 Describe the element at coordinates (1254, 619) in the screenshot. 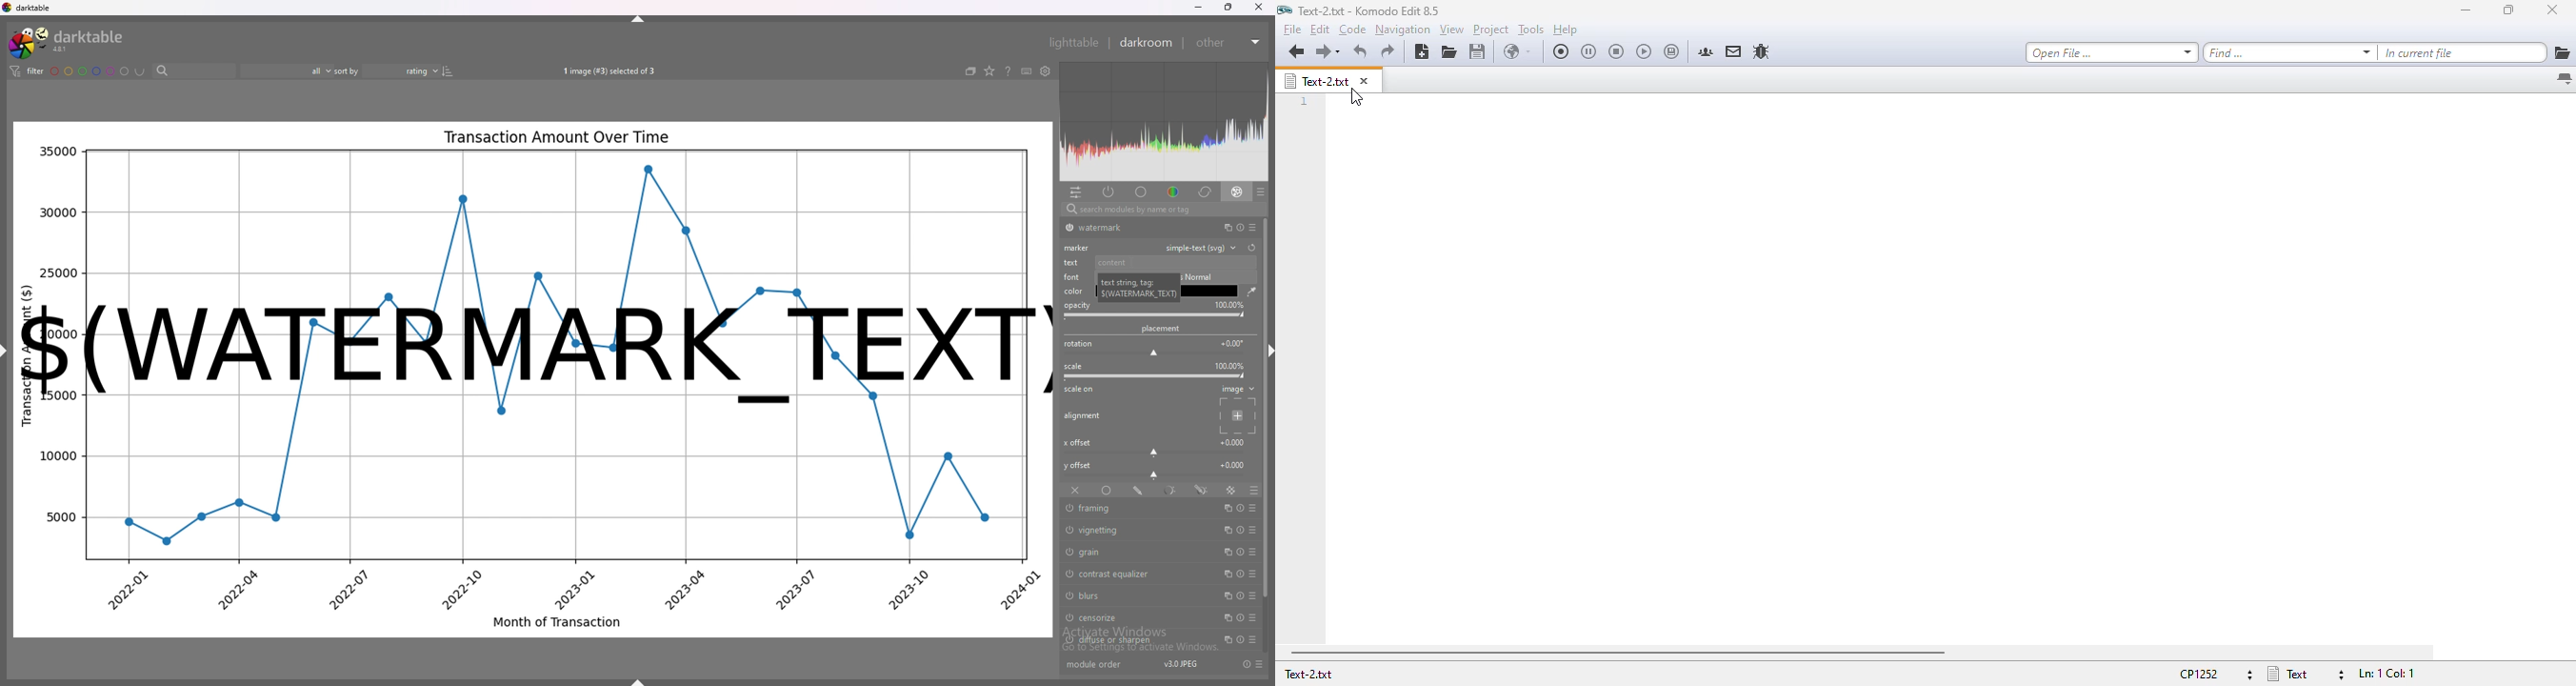

I see `presets` at that location.